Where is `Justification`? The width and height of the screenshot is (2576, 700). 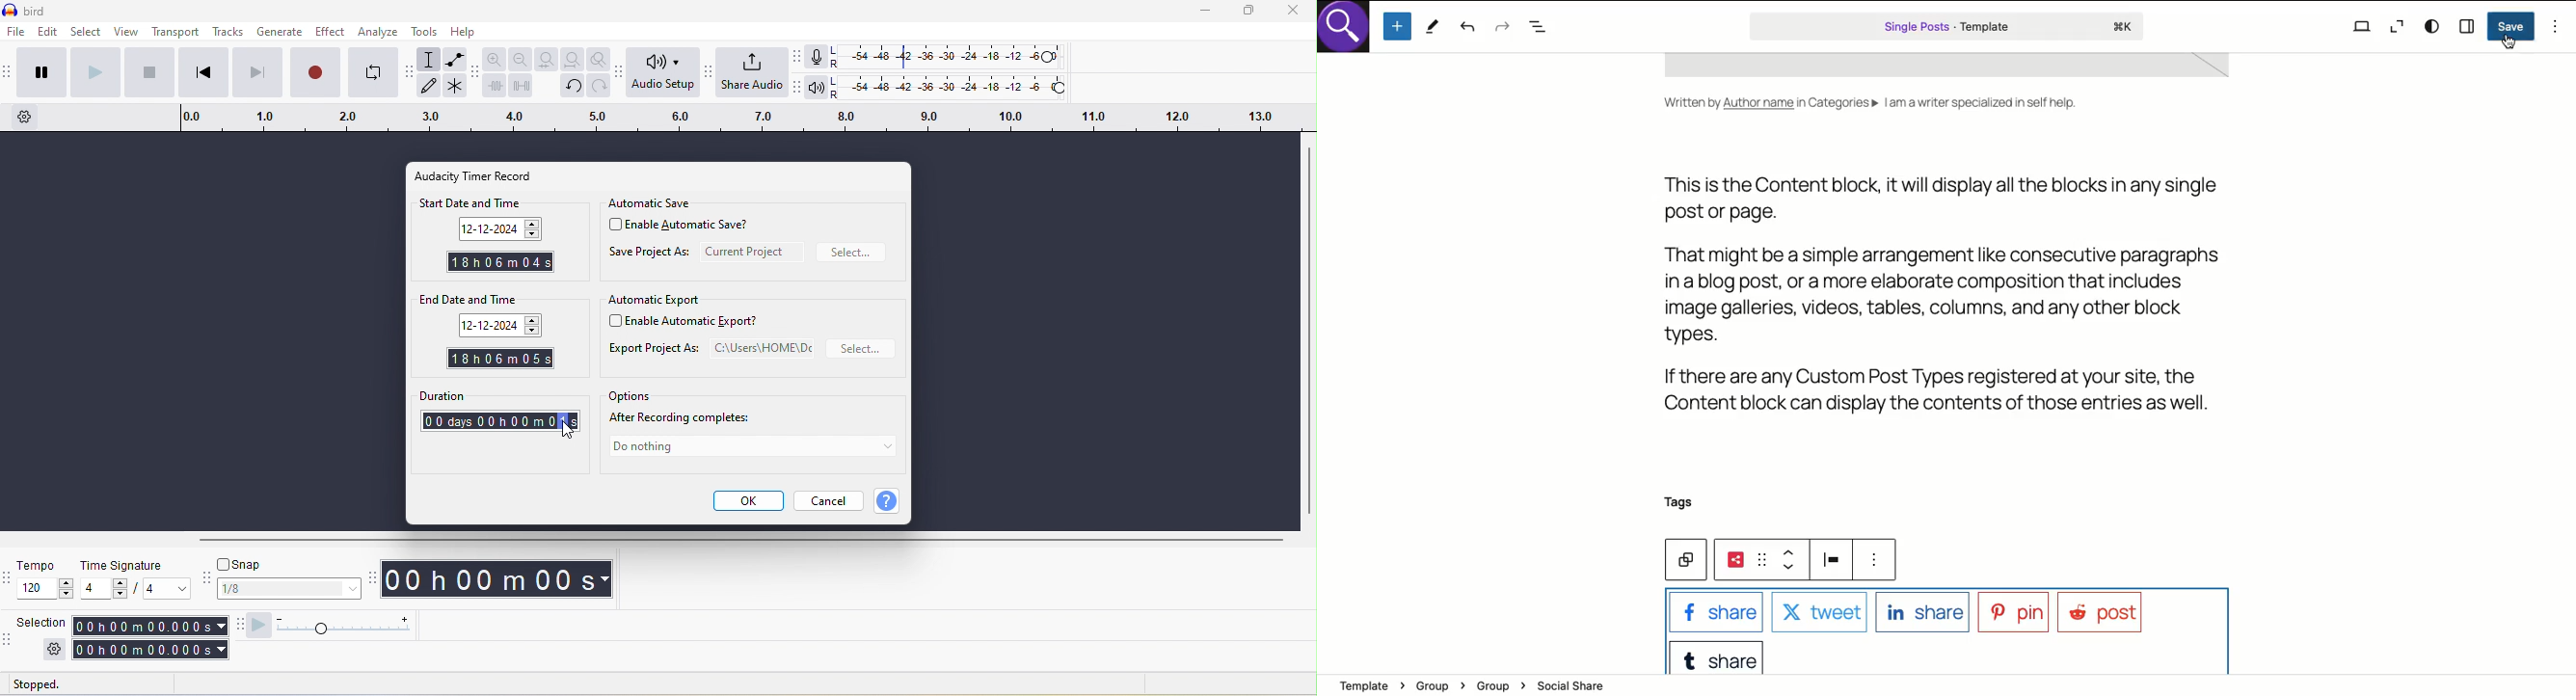 Justification is located at coordinates (1832, 560).